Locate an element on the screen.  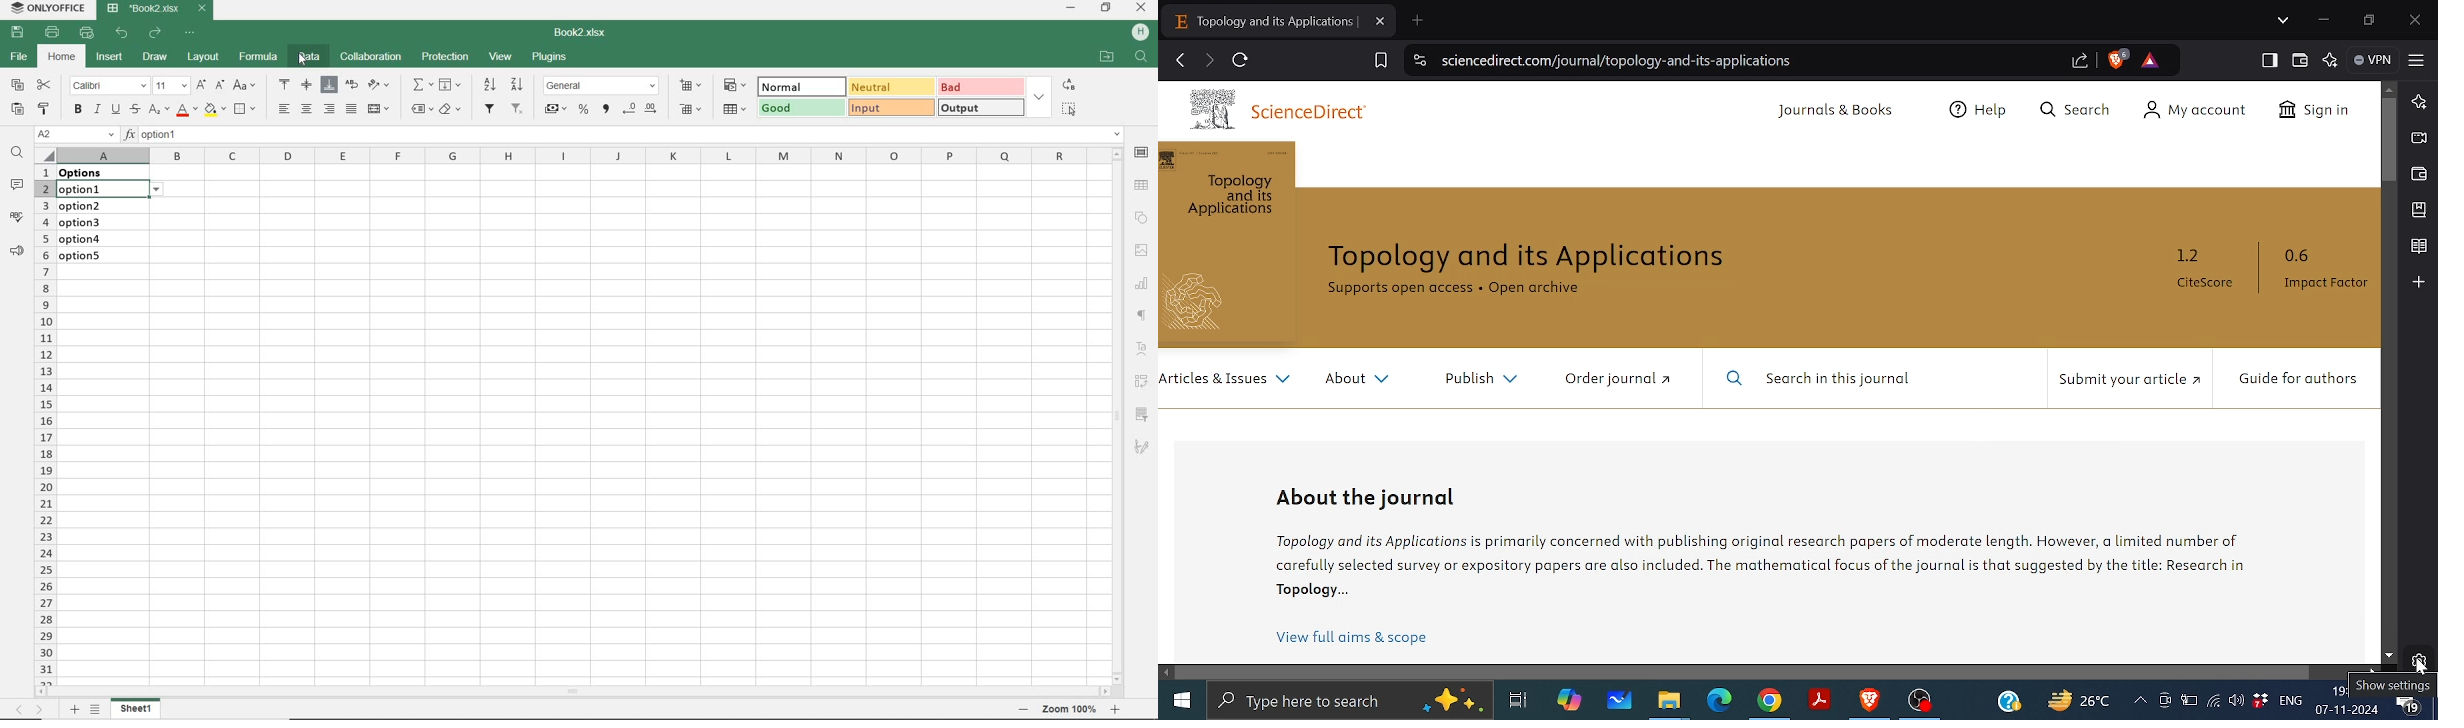
PERCENT STYLE is located at coordinates (582, 110).